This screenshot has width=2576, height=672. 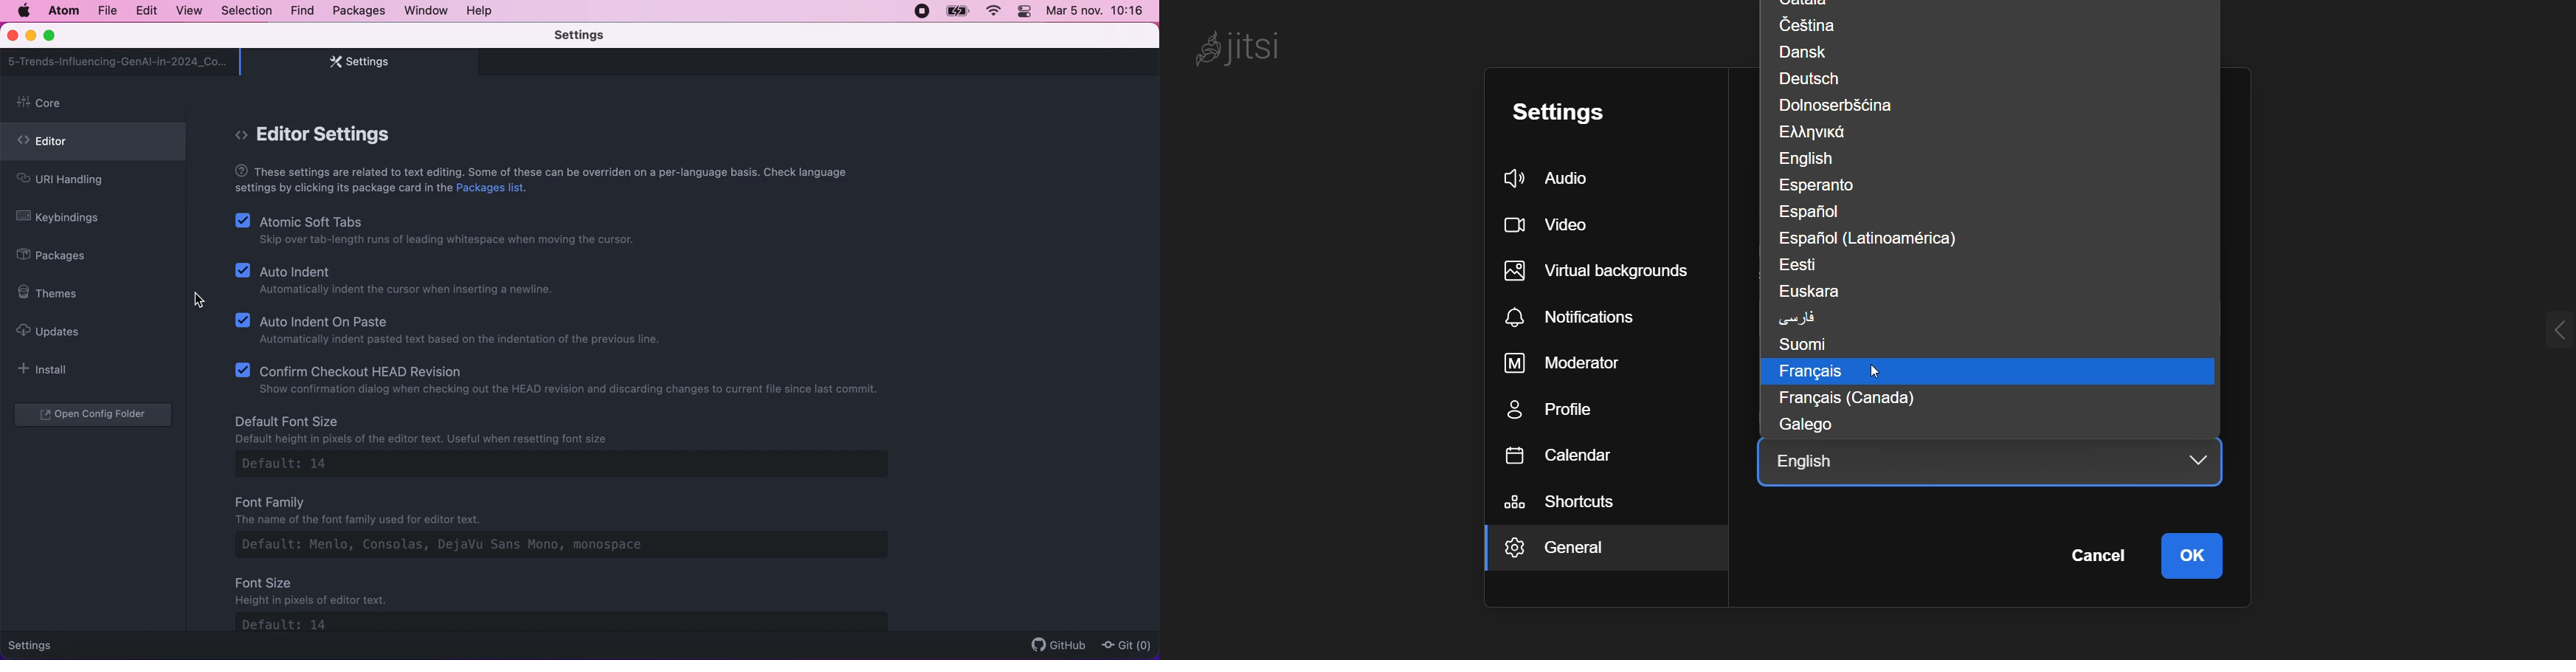 I want to click on Espaiiol, so click(x=1815, y=211).